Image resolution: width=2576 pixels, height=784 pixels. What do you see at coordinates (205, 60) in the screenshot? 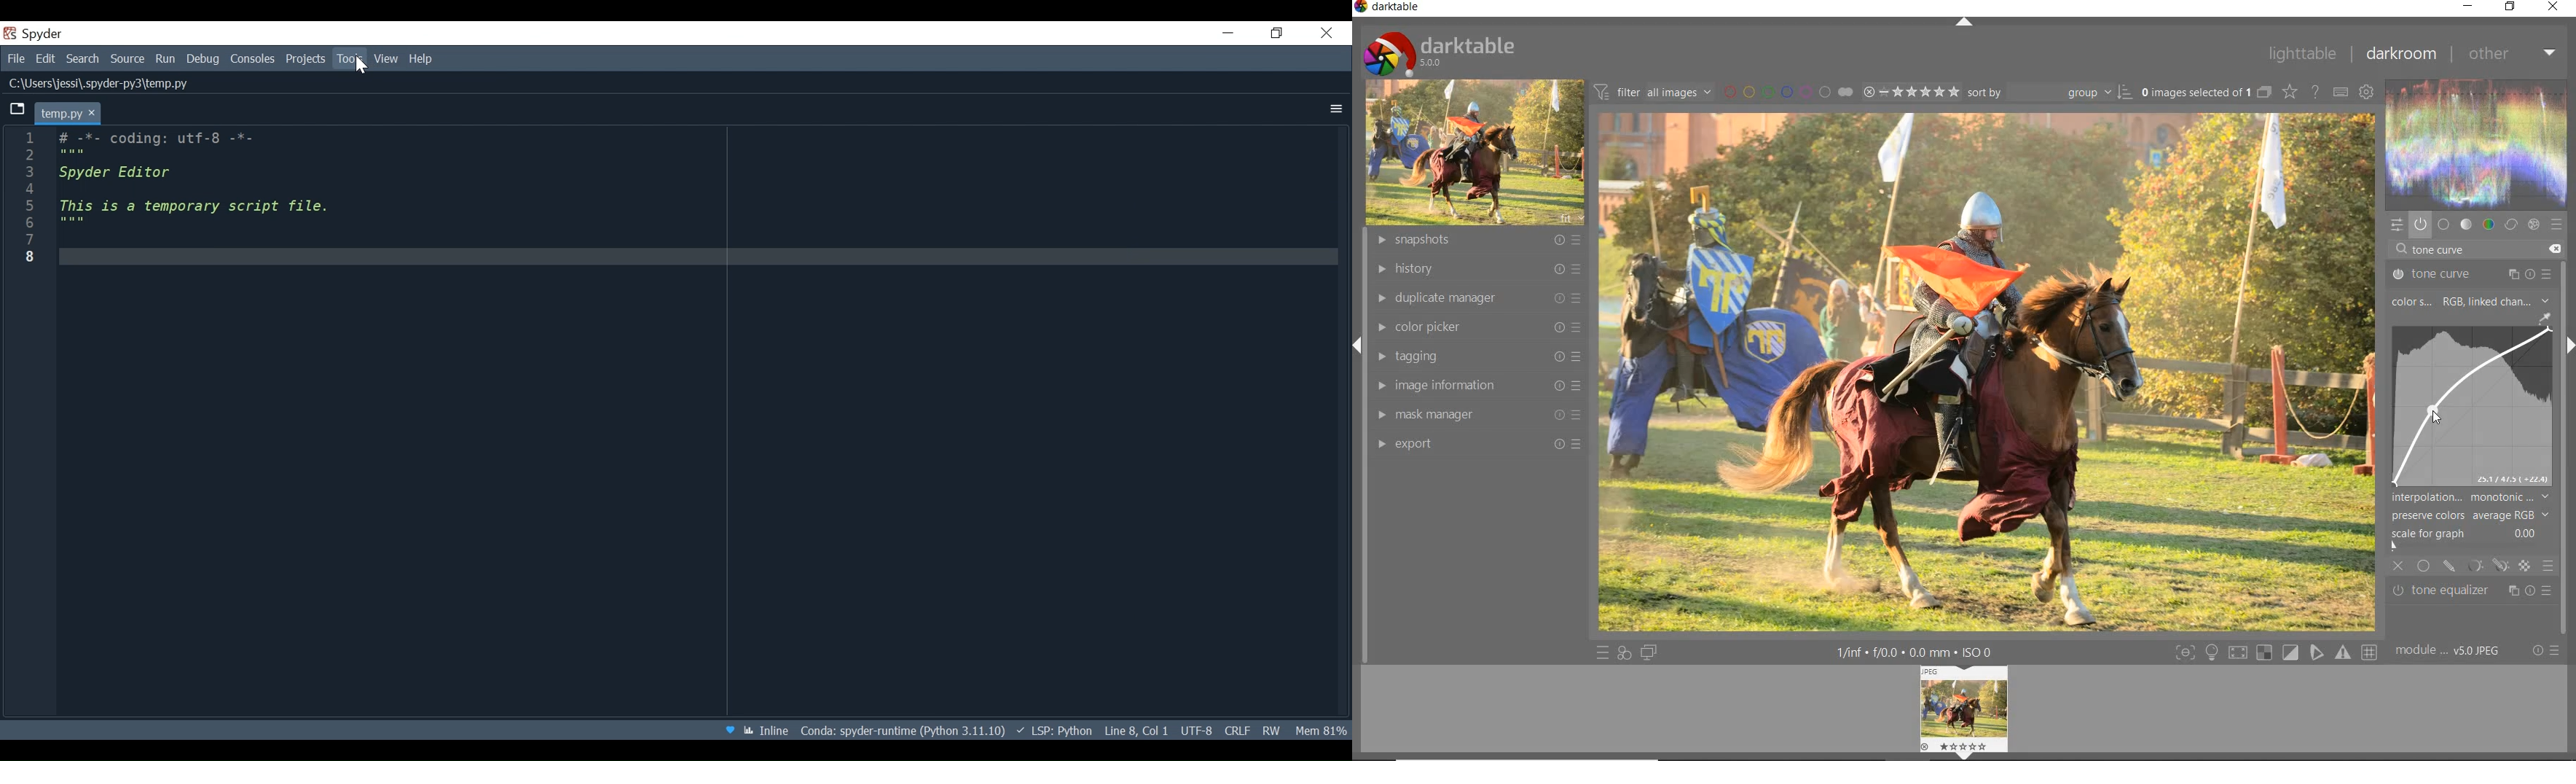
I see `Debug` at bounding box center [205, 60].